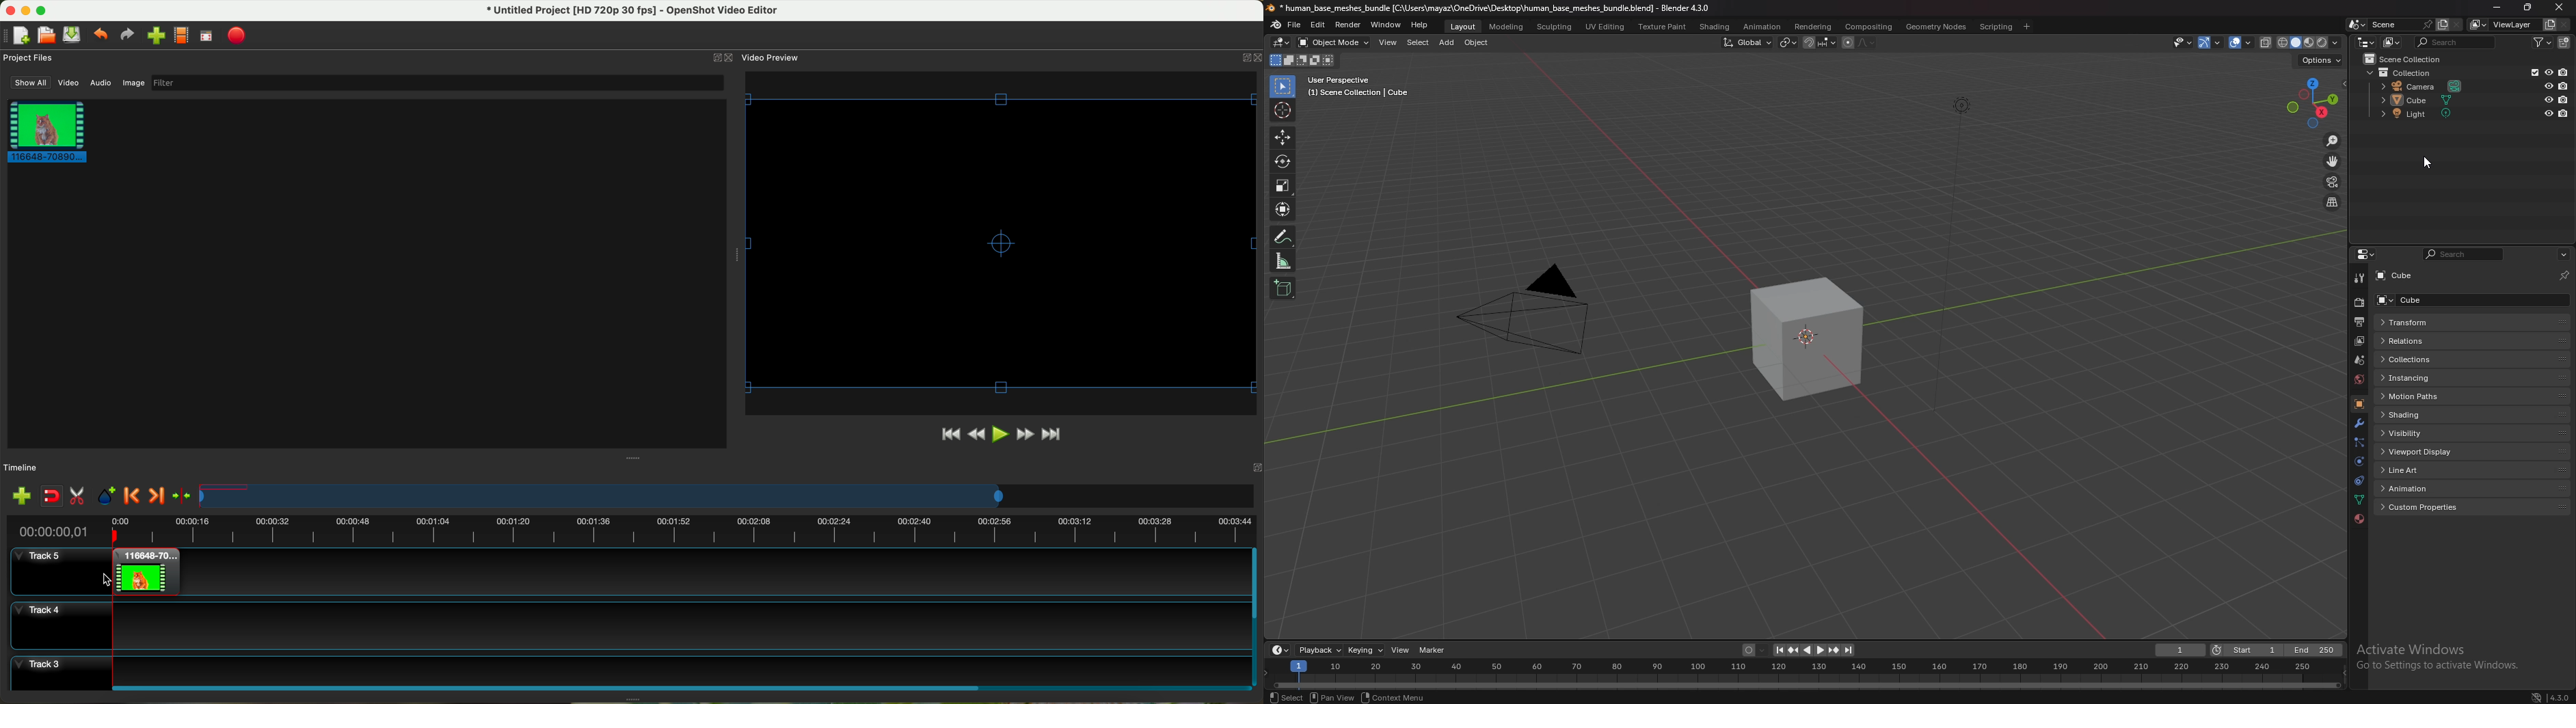  Describe the element at coordinates (21, 468) in the screenshot. I see `timeline` at that location.